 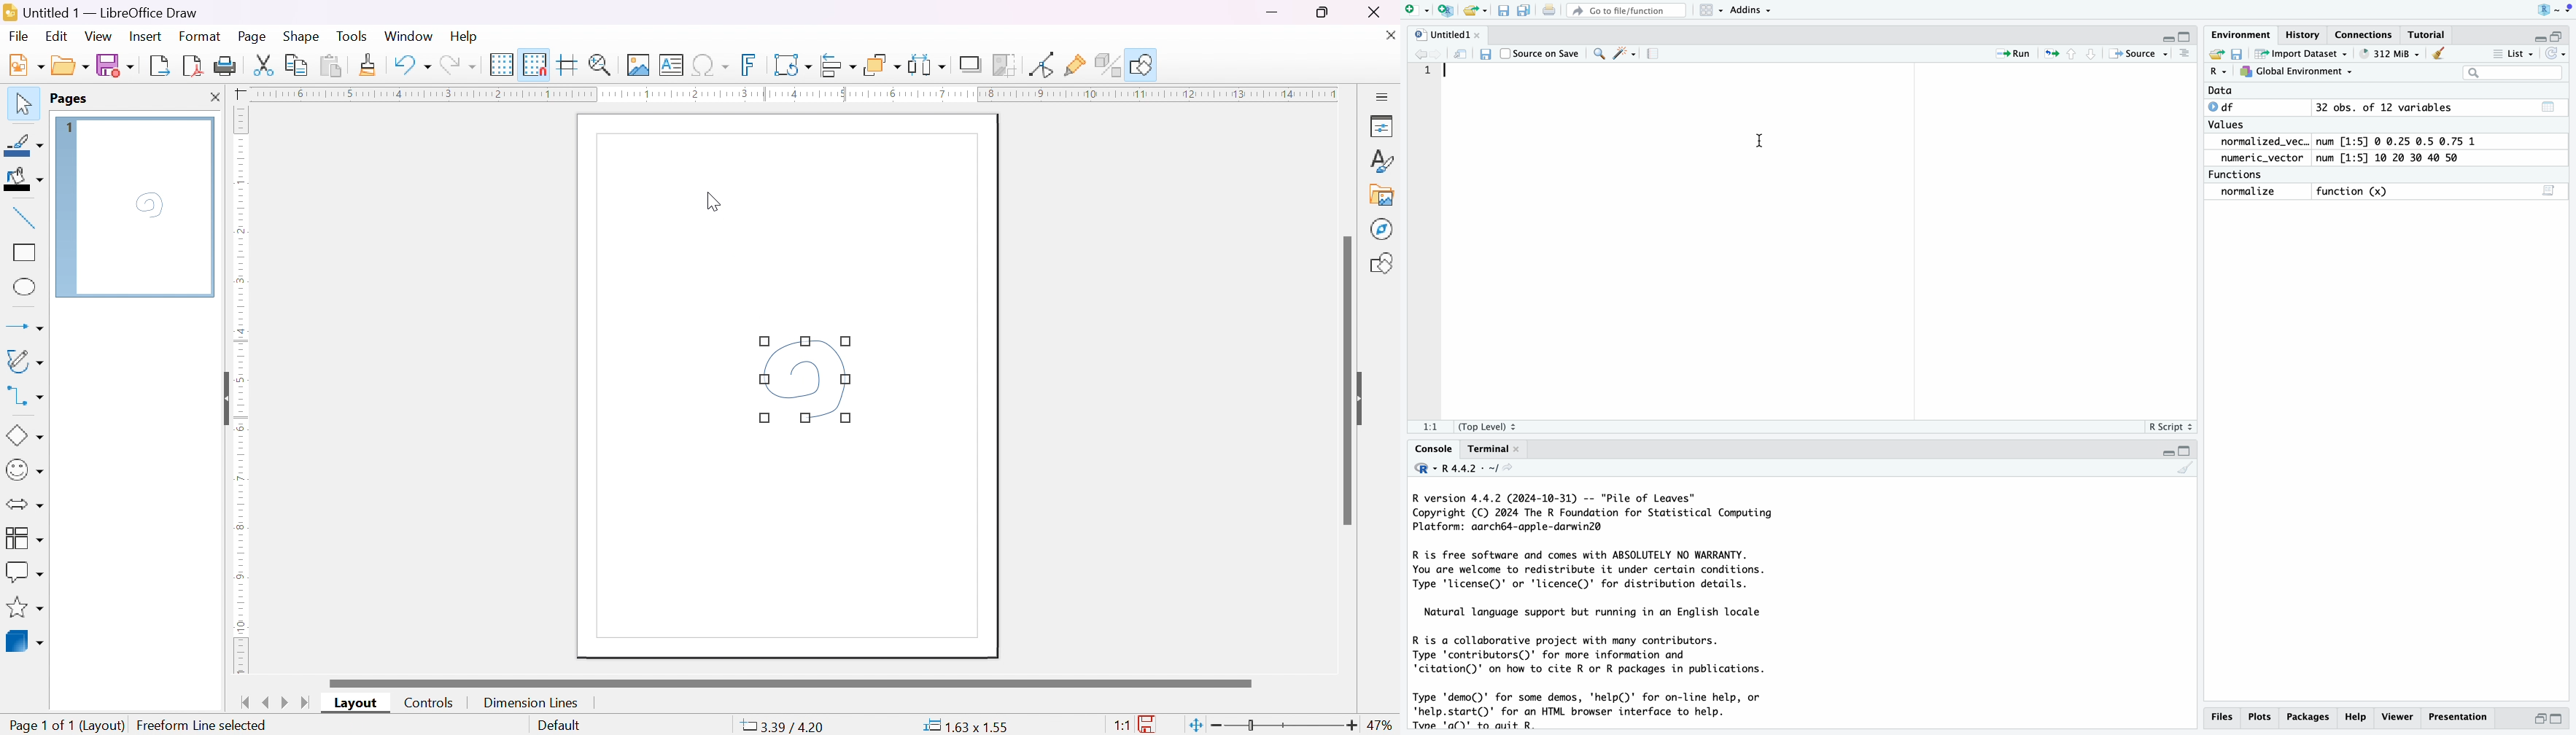 I want to click on save all doc, so click(x=1526, y=11).